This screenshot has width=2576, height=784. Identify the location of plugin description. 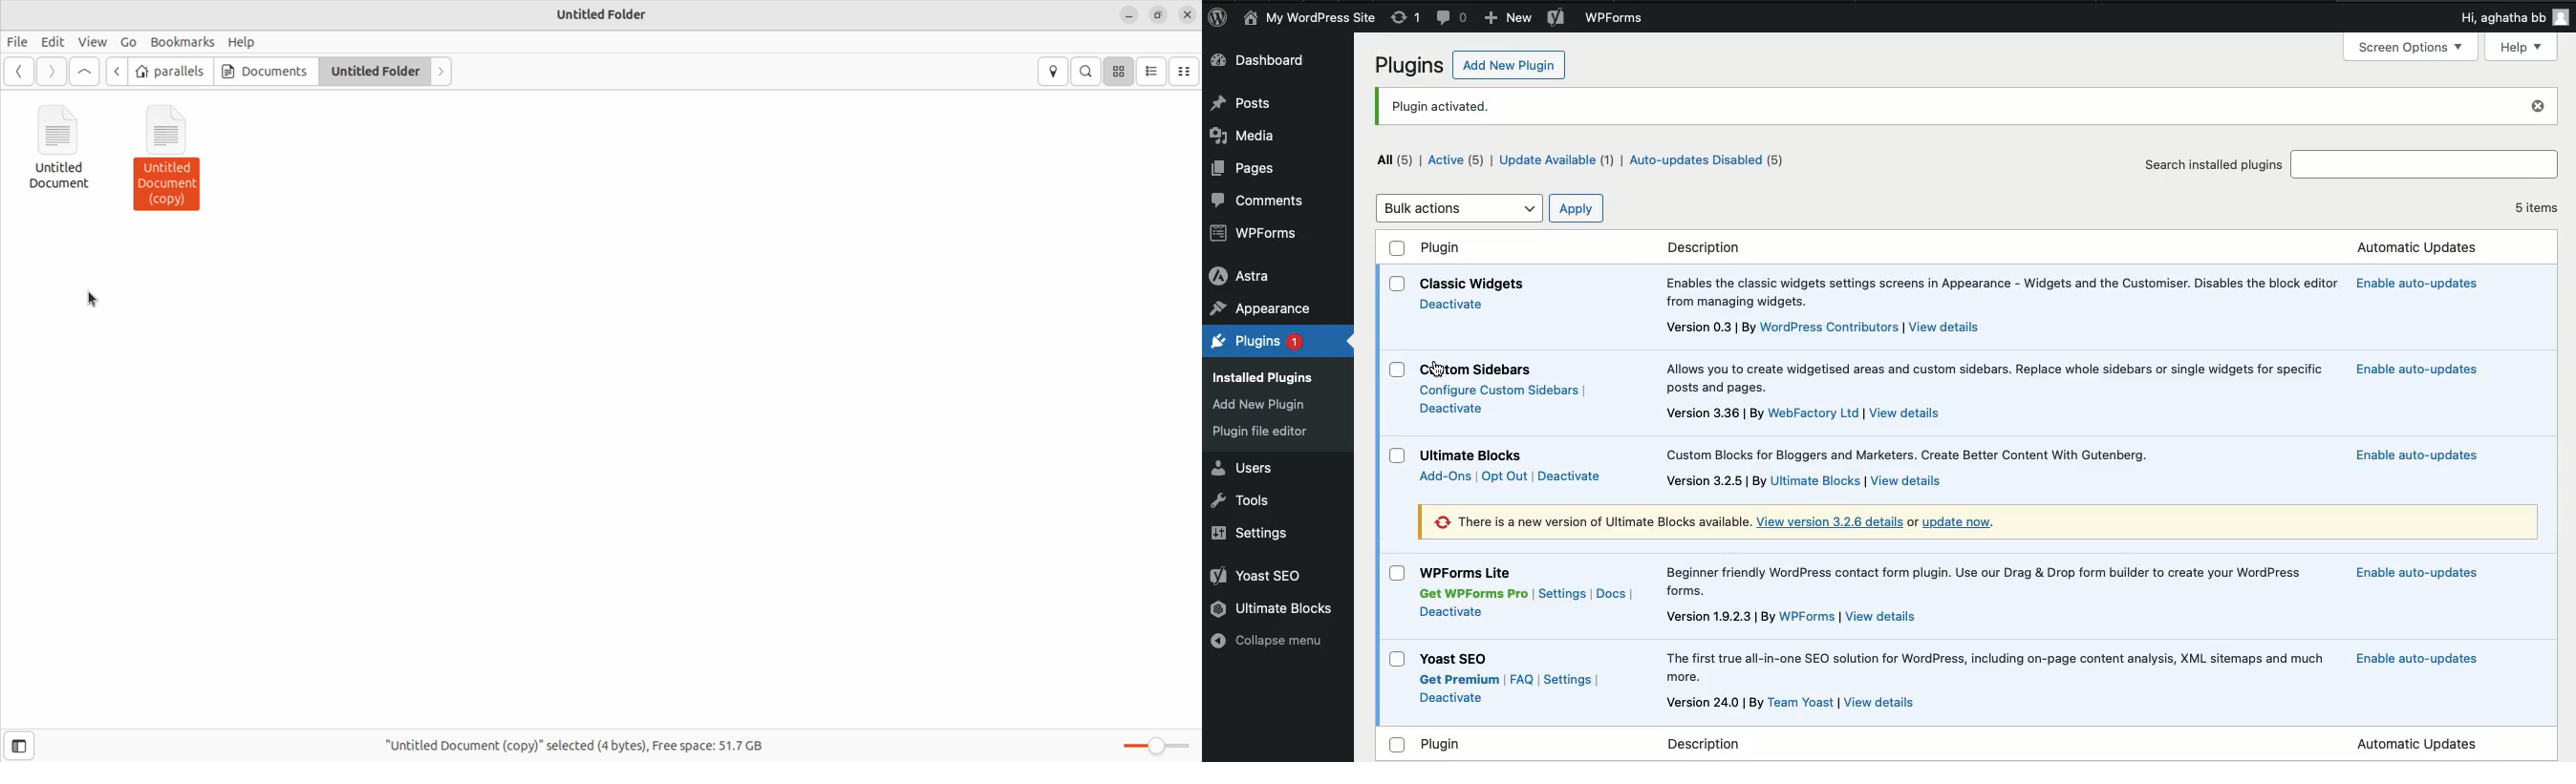
(1567, 744).